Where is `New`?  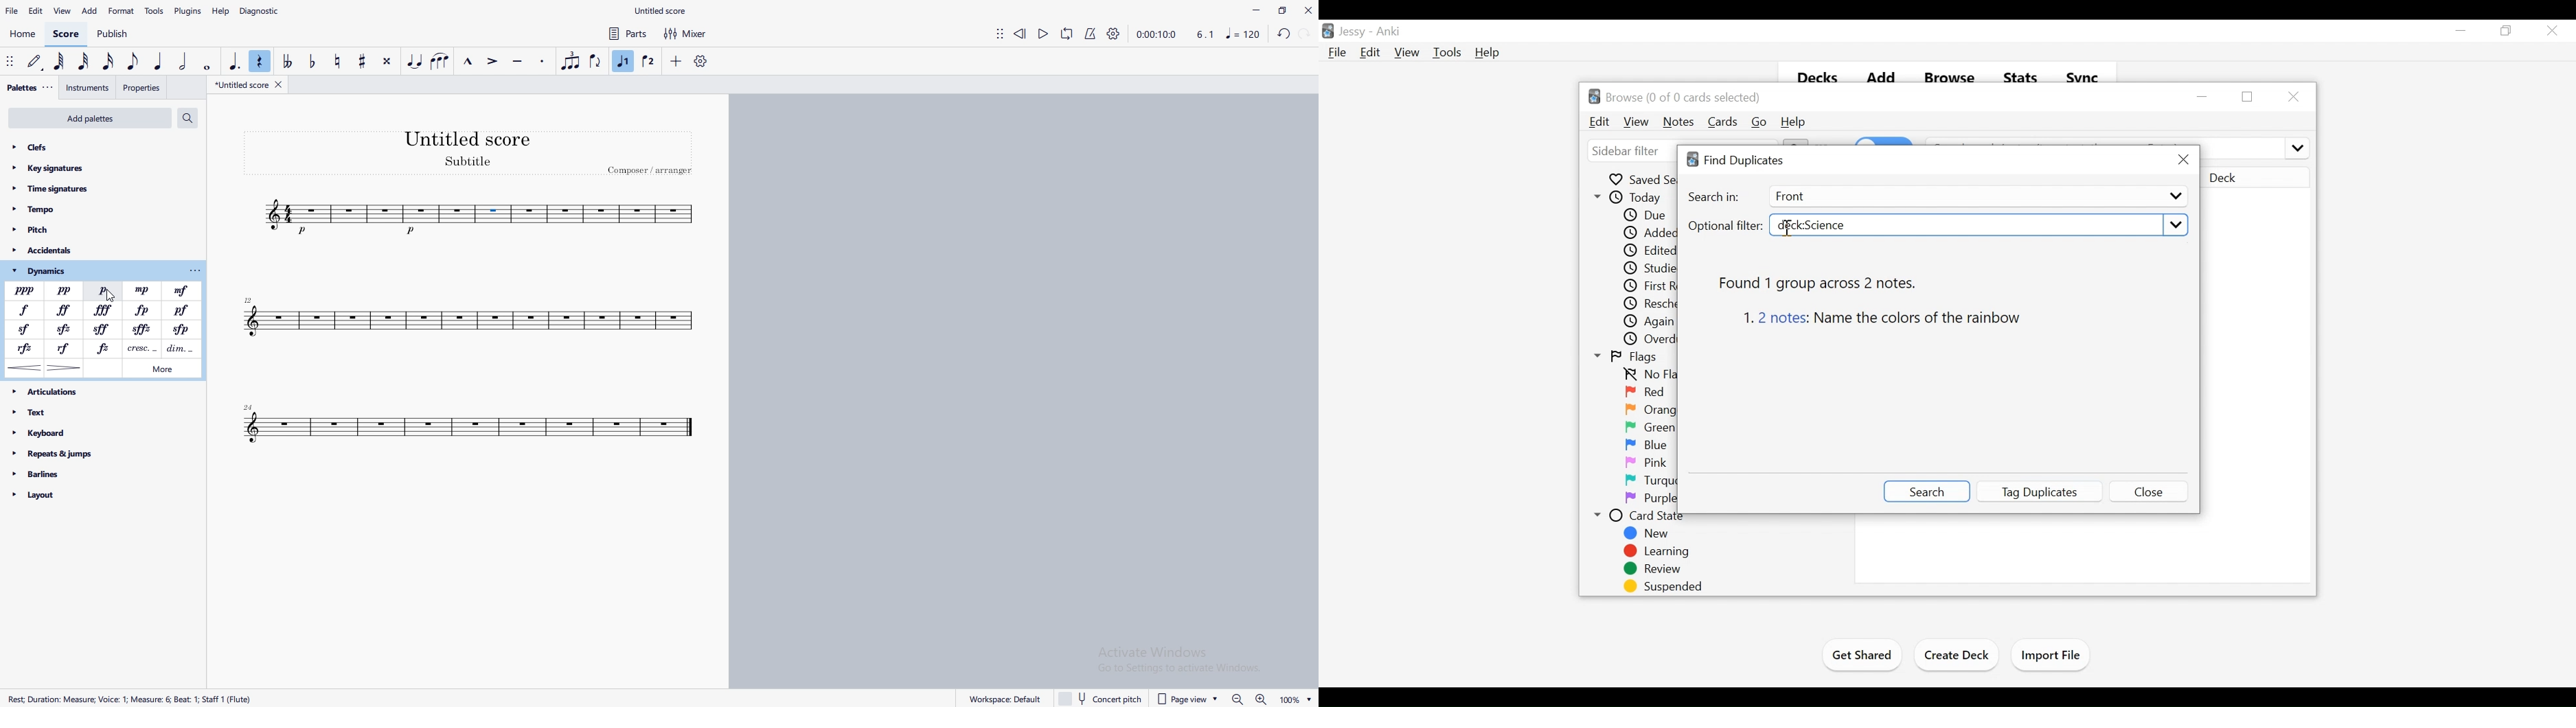 New is located at coordinates (1651, 534).